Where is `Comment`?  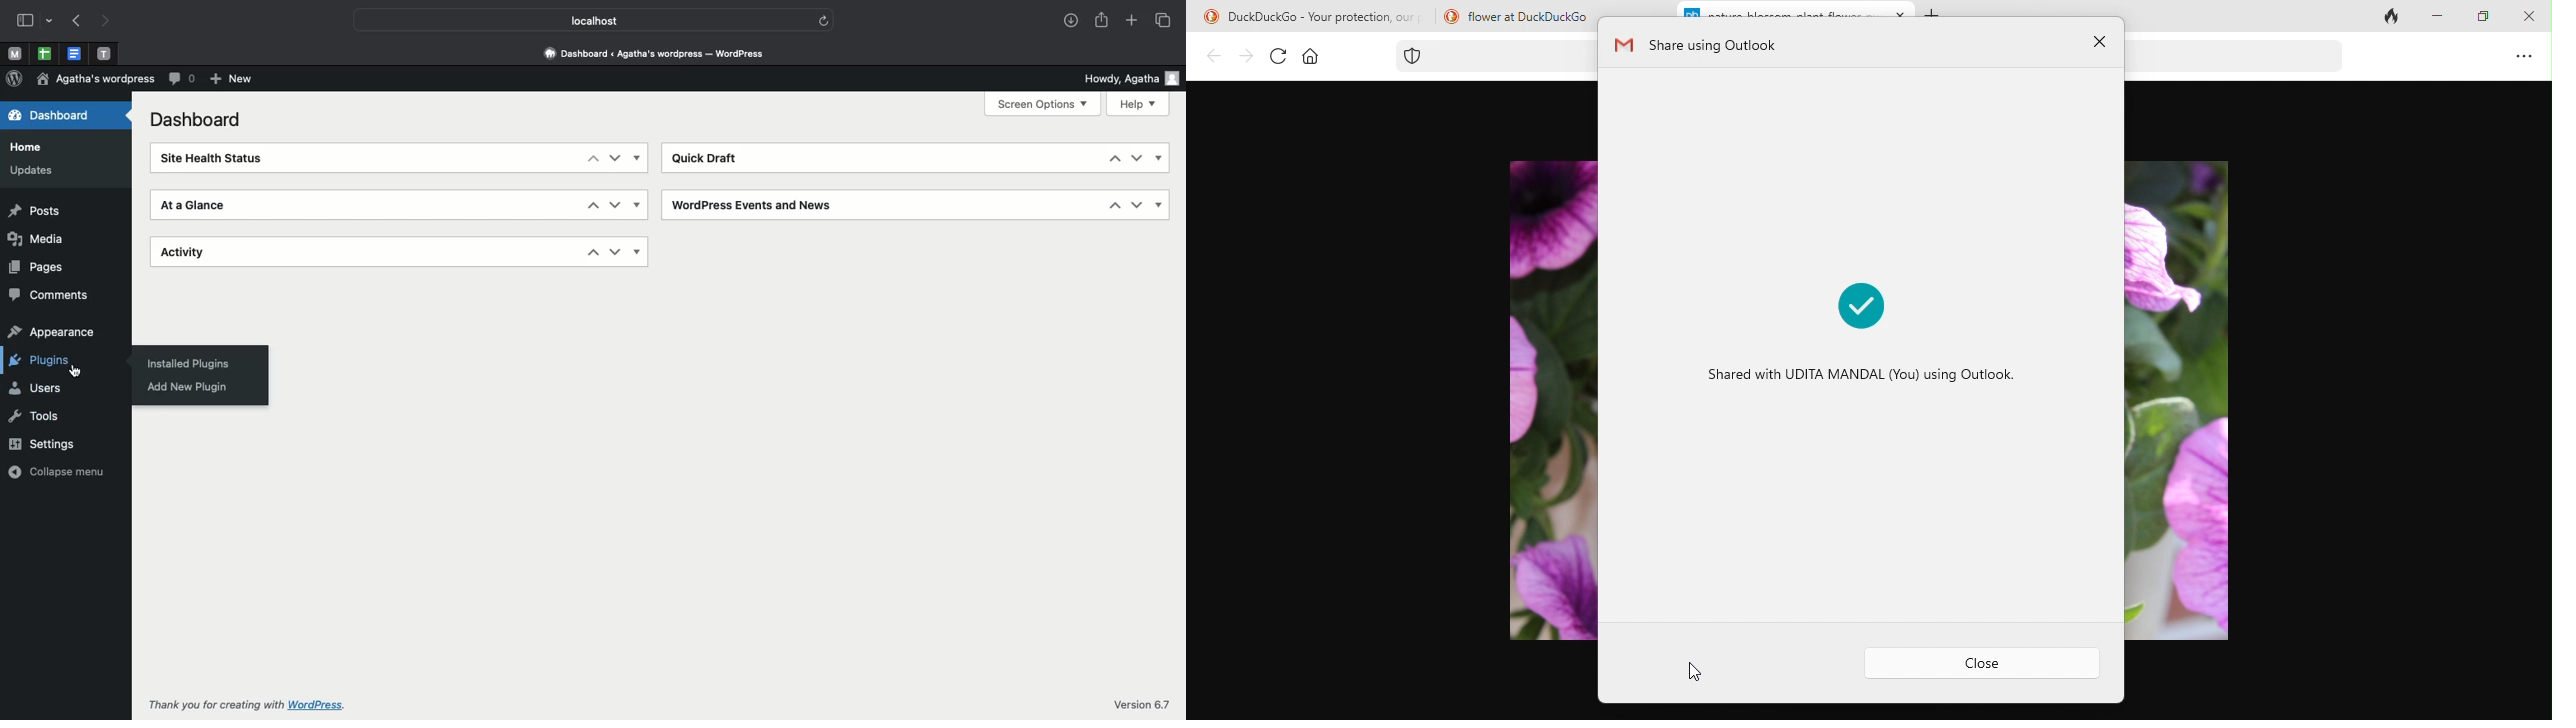
Comment is located at coordinates (180, 80).